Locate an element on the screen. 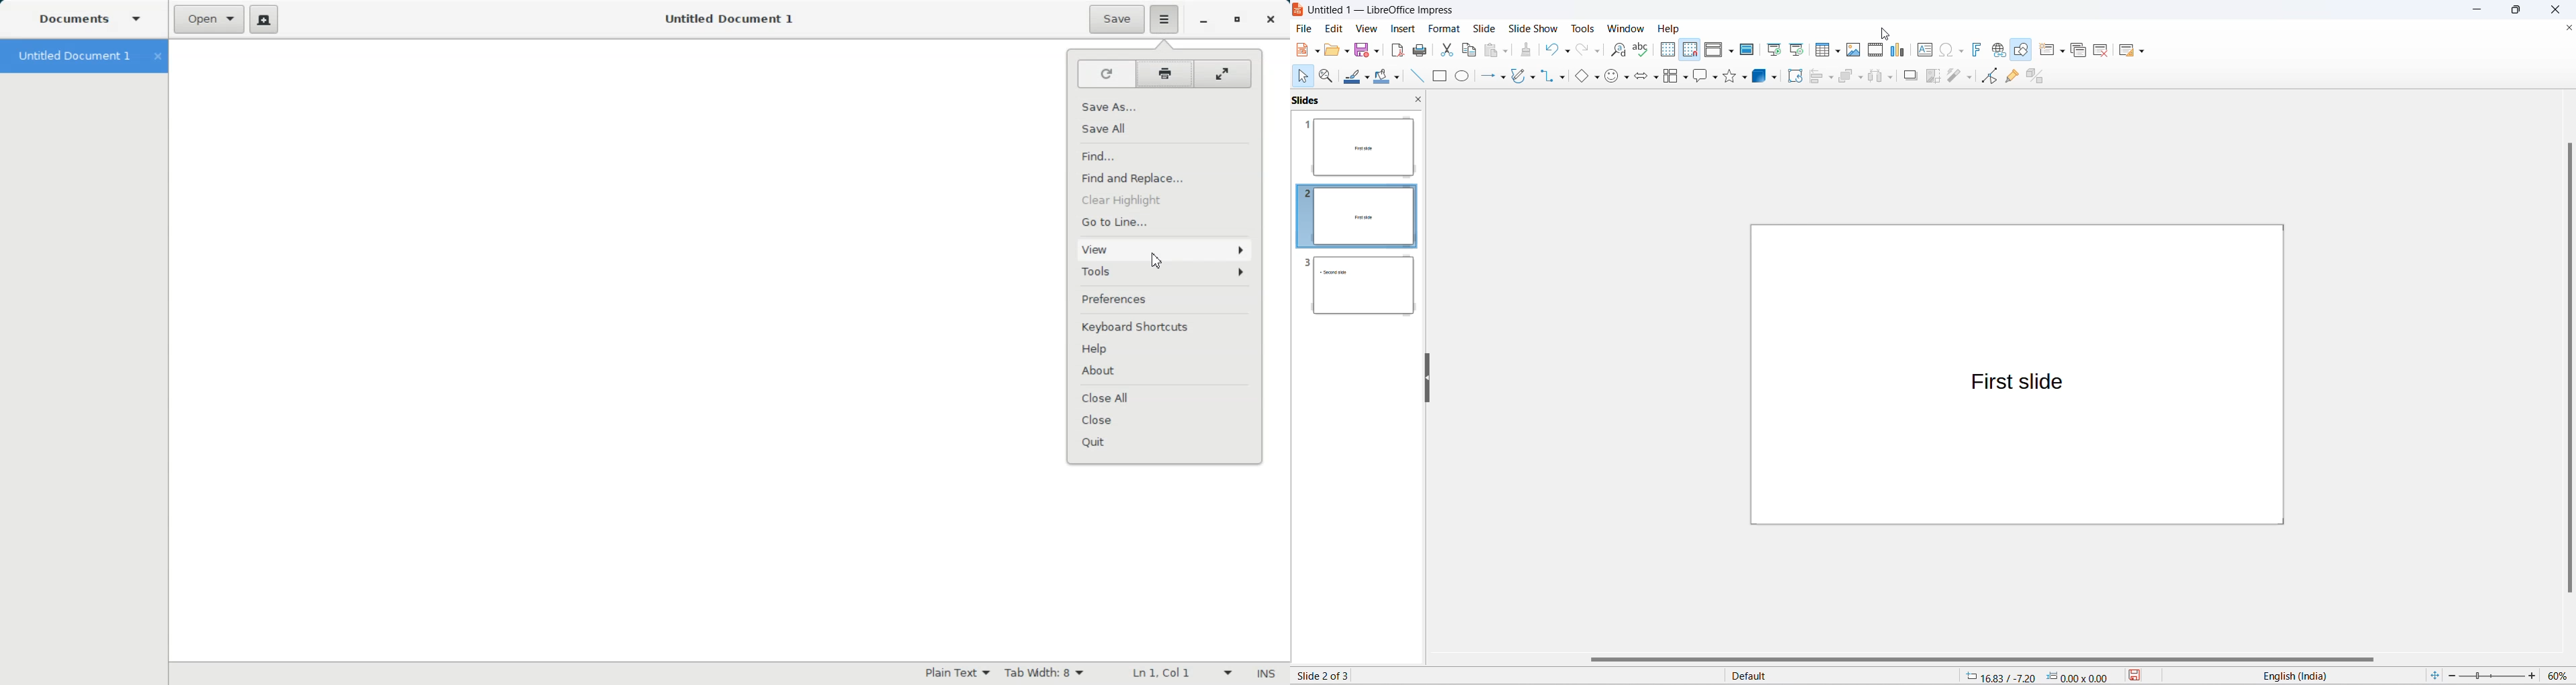 Image resolution: width=2576 pixels, height=700 pixels. fill color is located at coordinates (1382, 75).